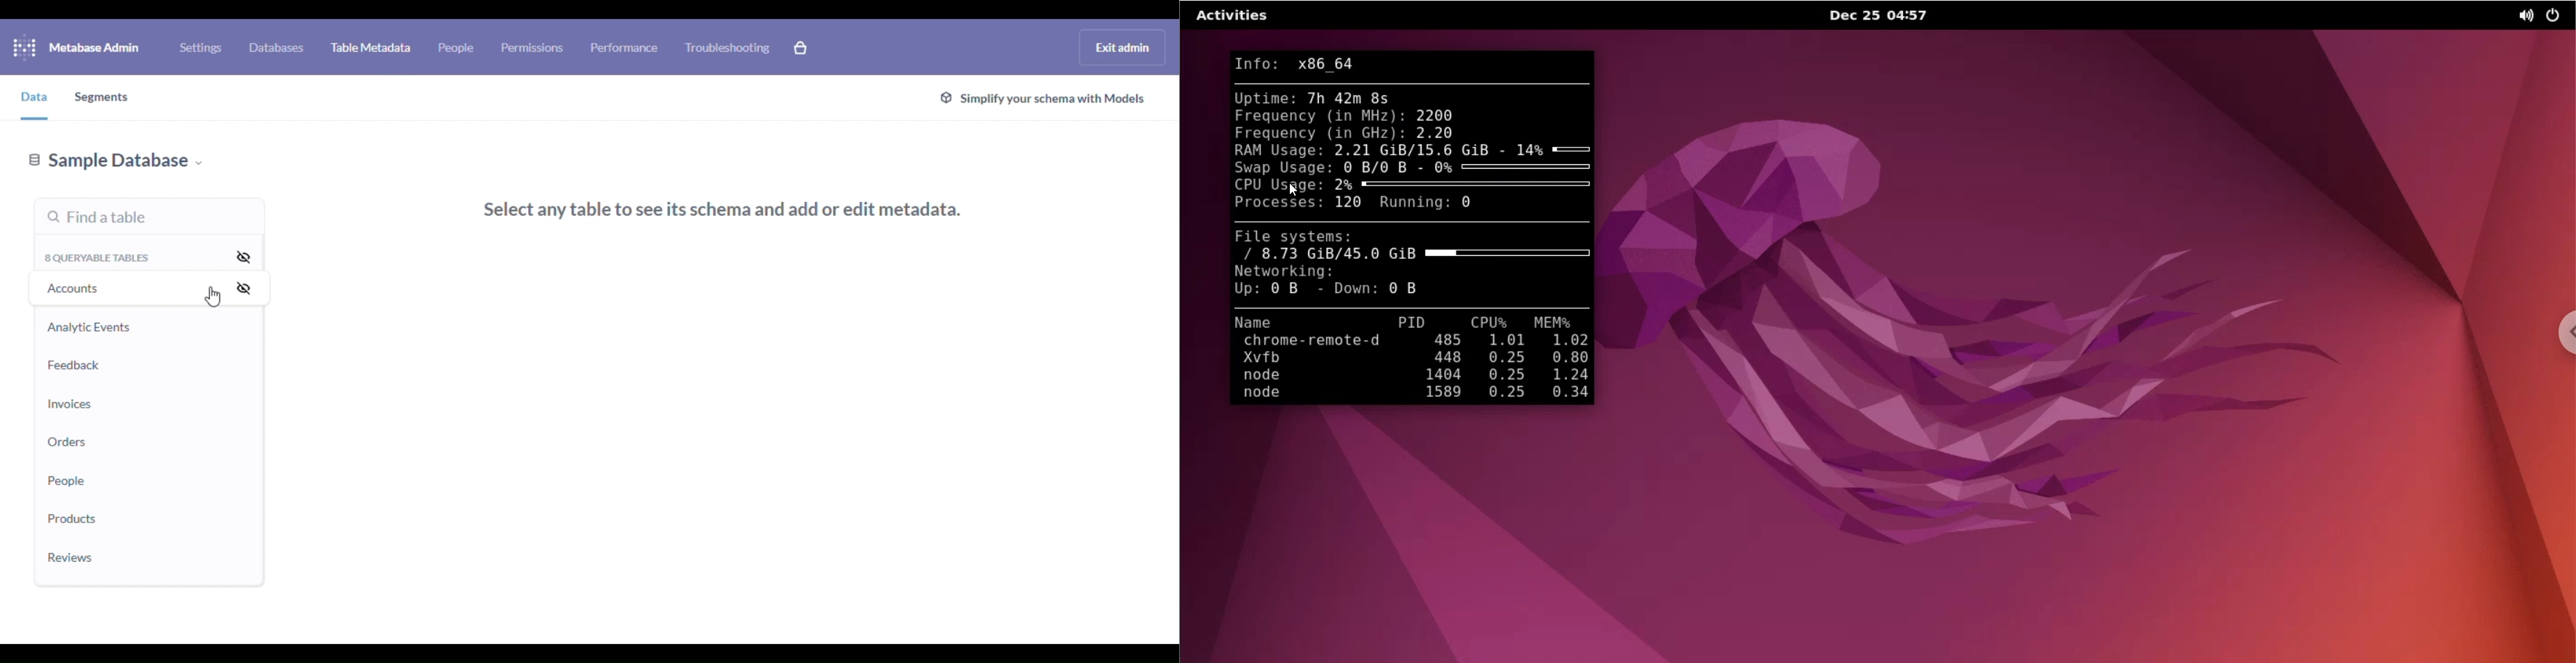  Describe the element at coordinates (68, 479) in the screenshot. I see `people` at that location.